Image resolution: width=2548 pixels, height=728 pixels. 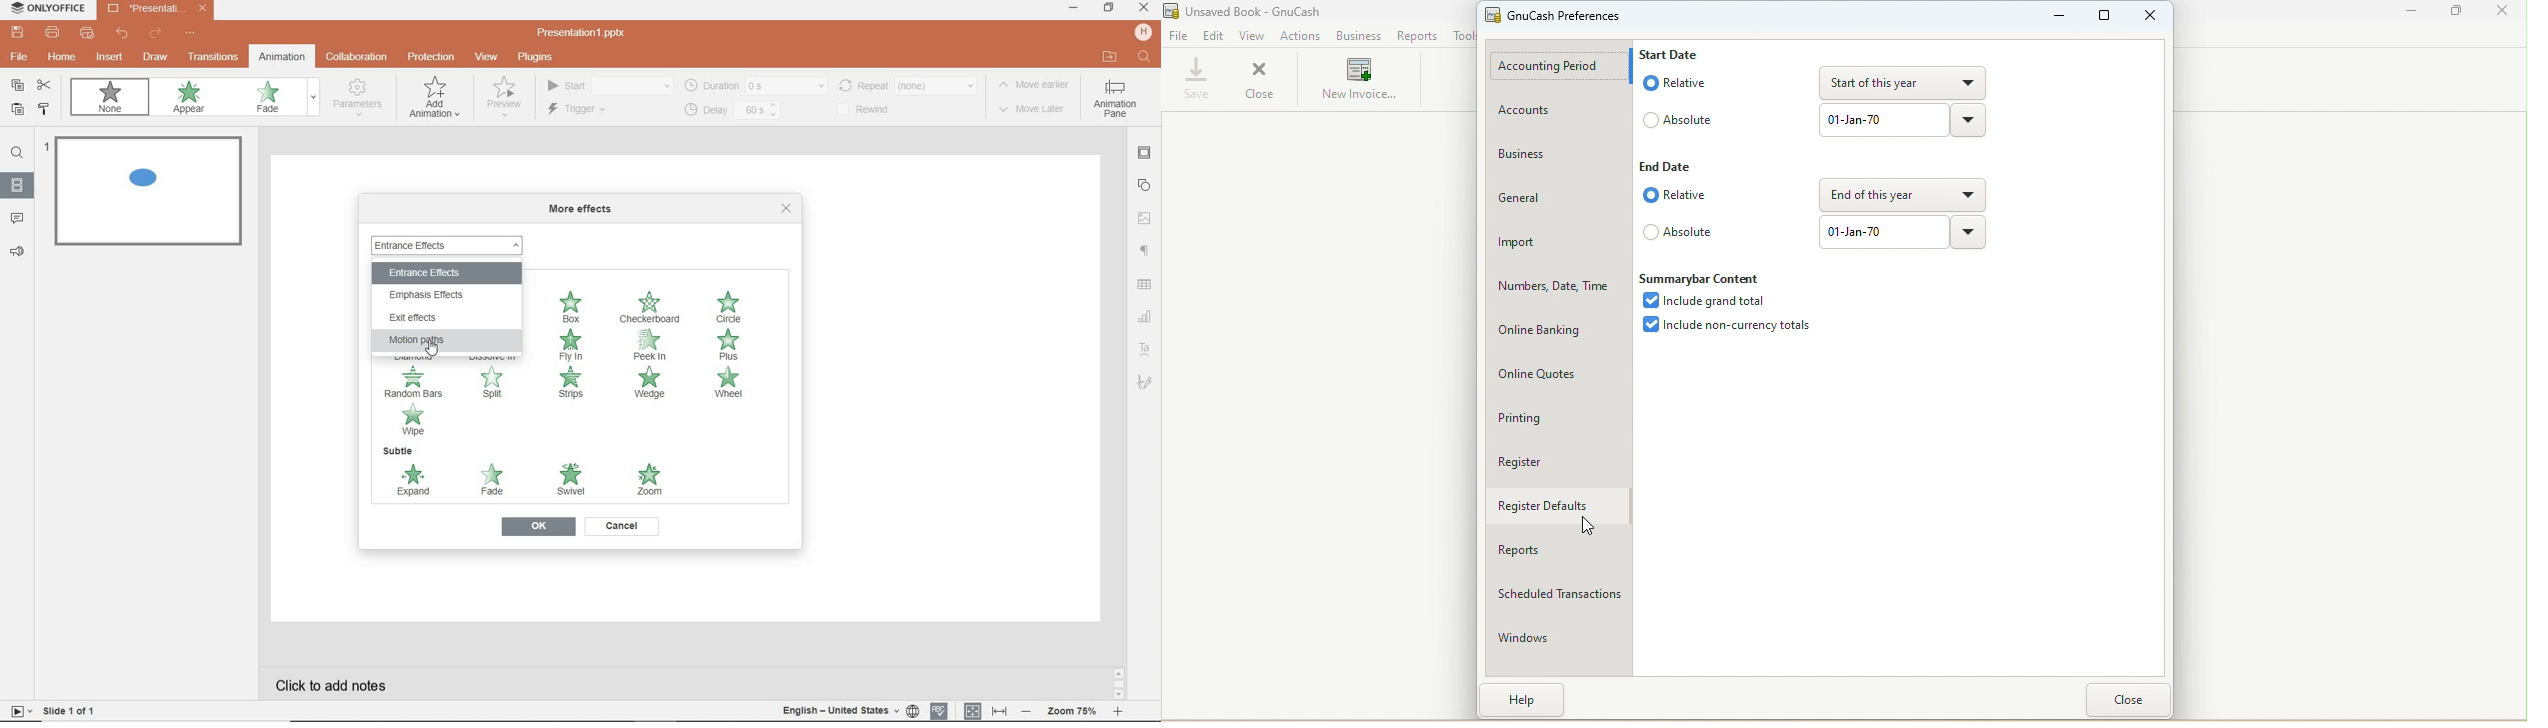 What do you see at coordinates (489, 57) in the screenshot?
I see `view` at bounding box center [489, 57].